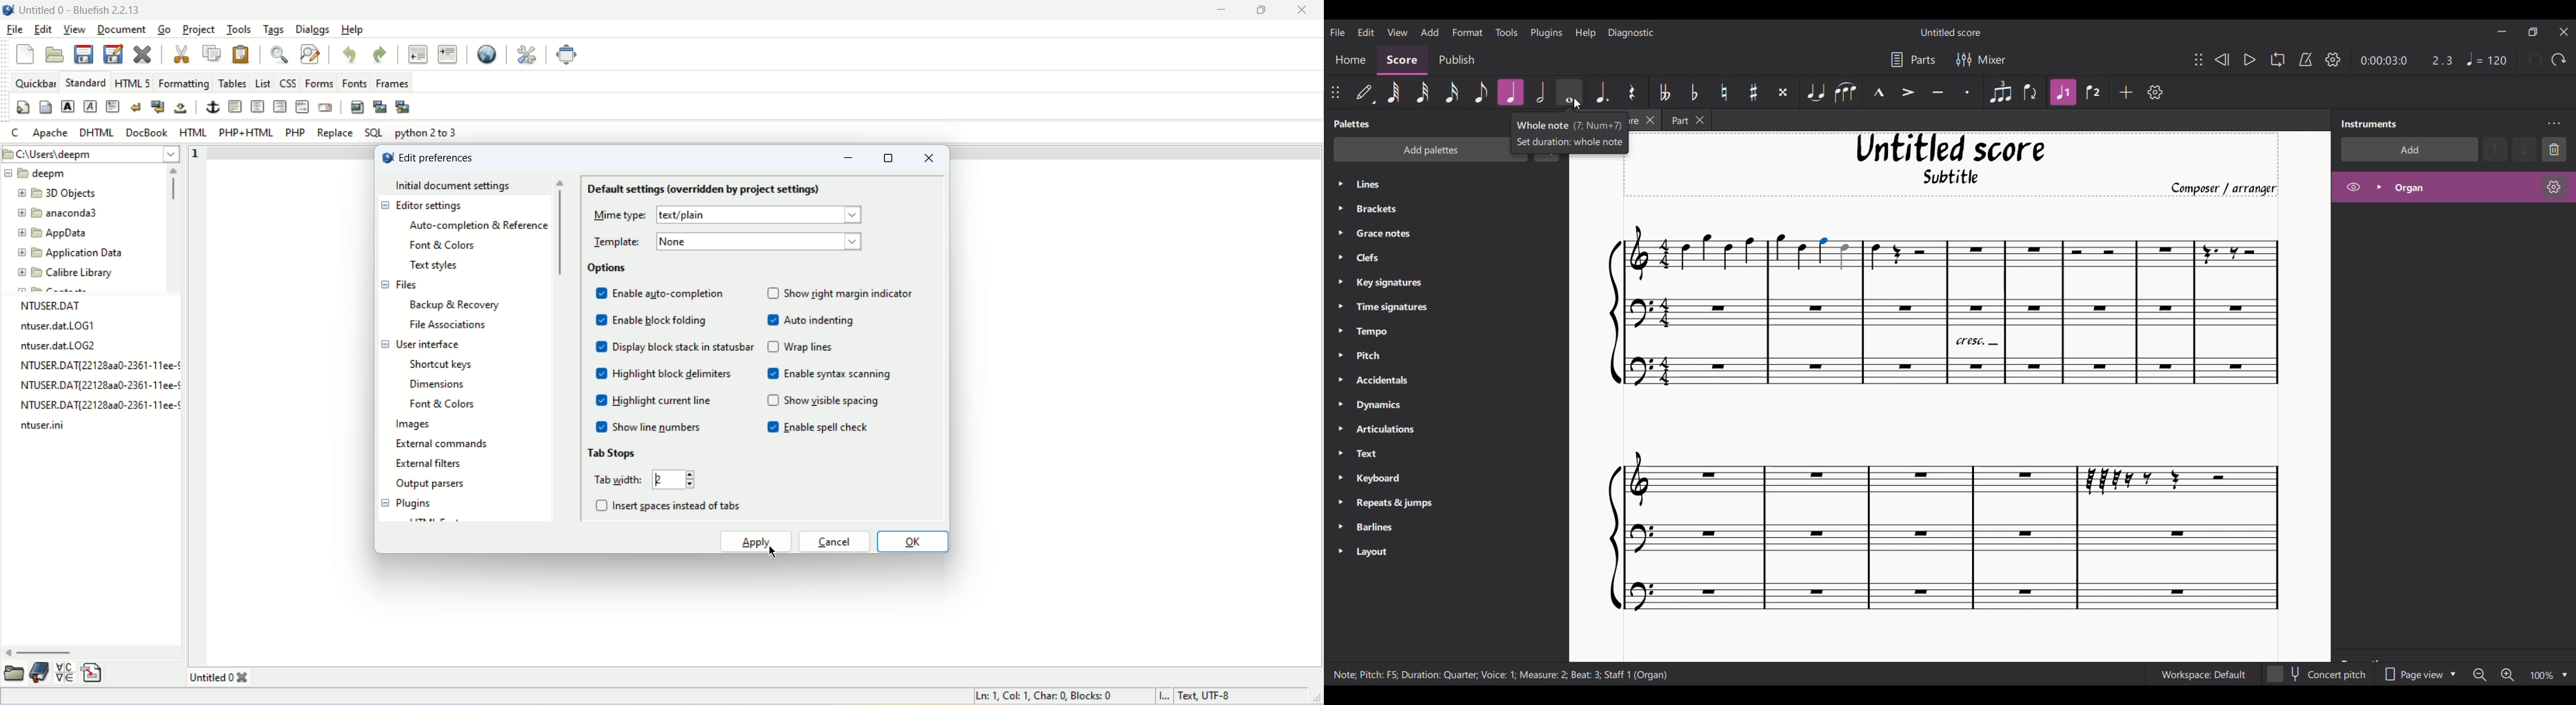  What do you see at coordinates (568, 56) in the screenshot?
I see `fullscreen` at bounding box center [568, 56].